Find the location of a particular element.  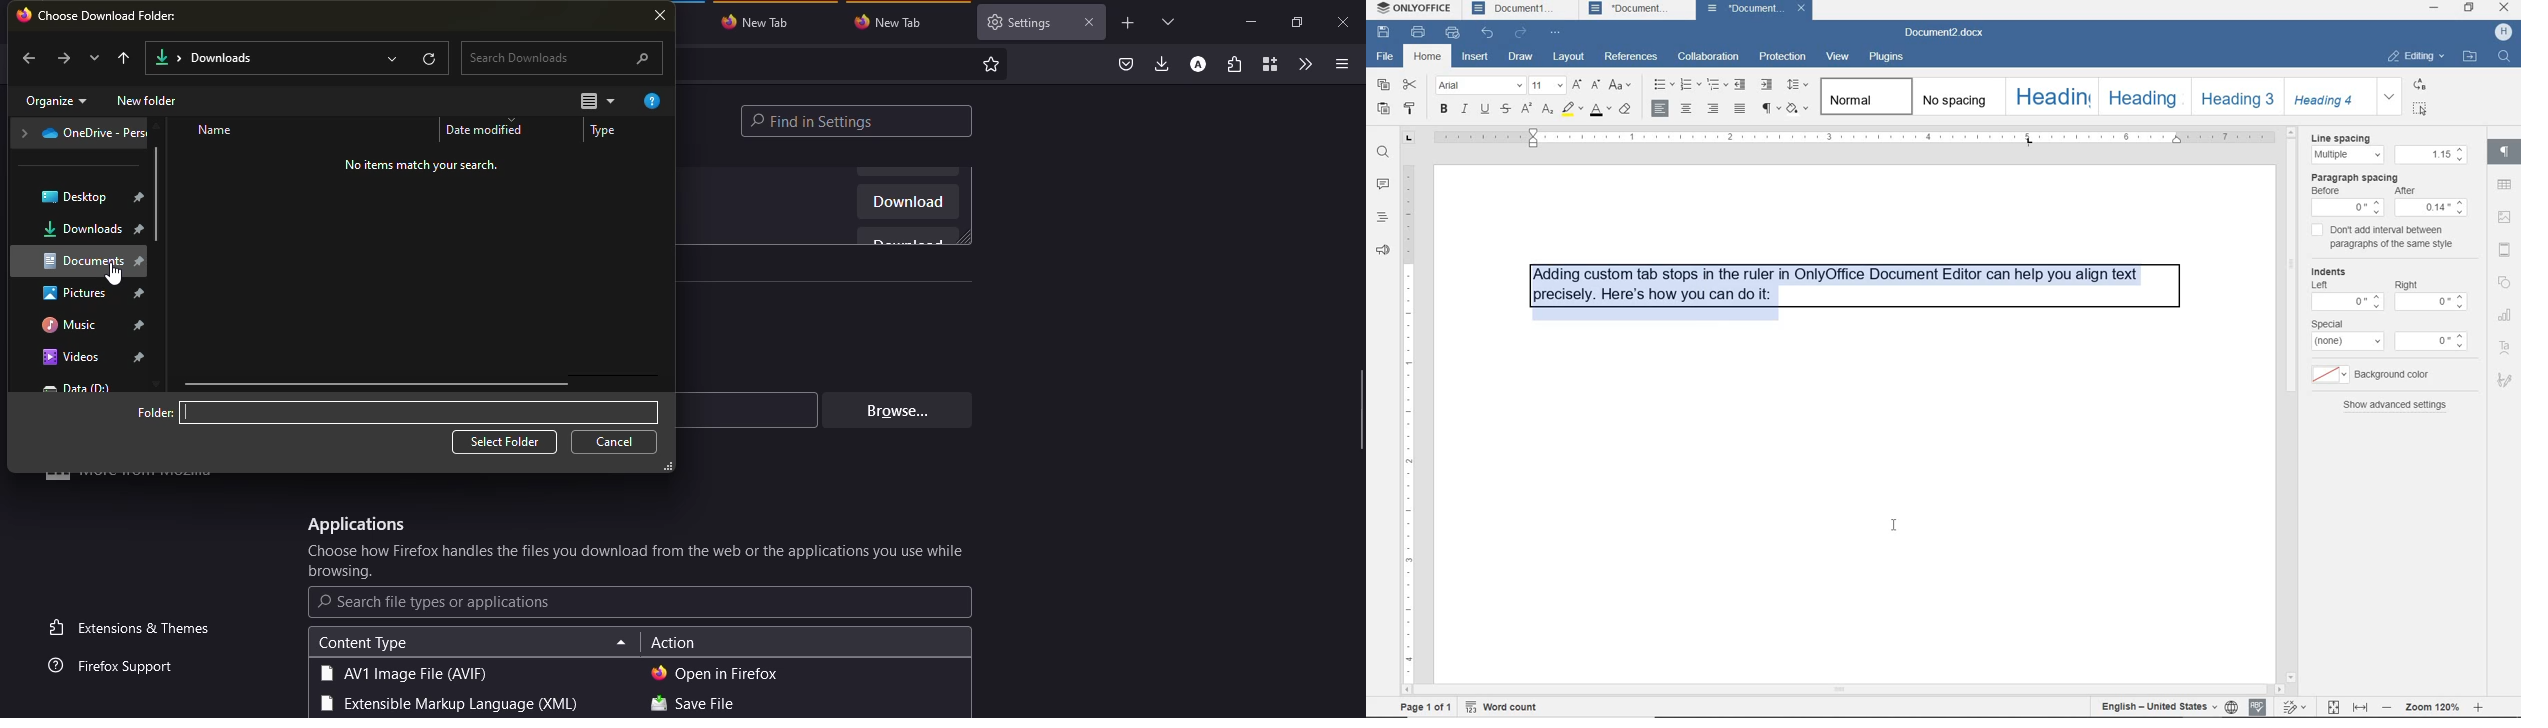

 is located at coordinates (2432, 208).